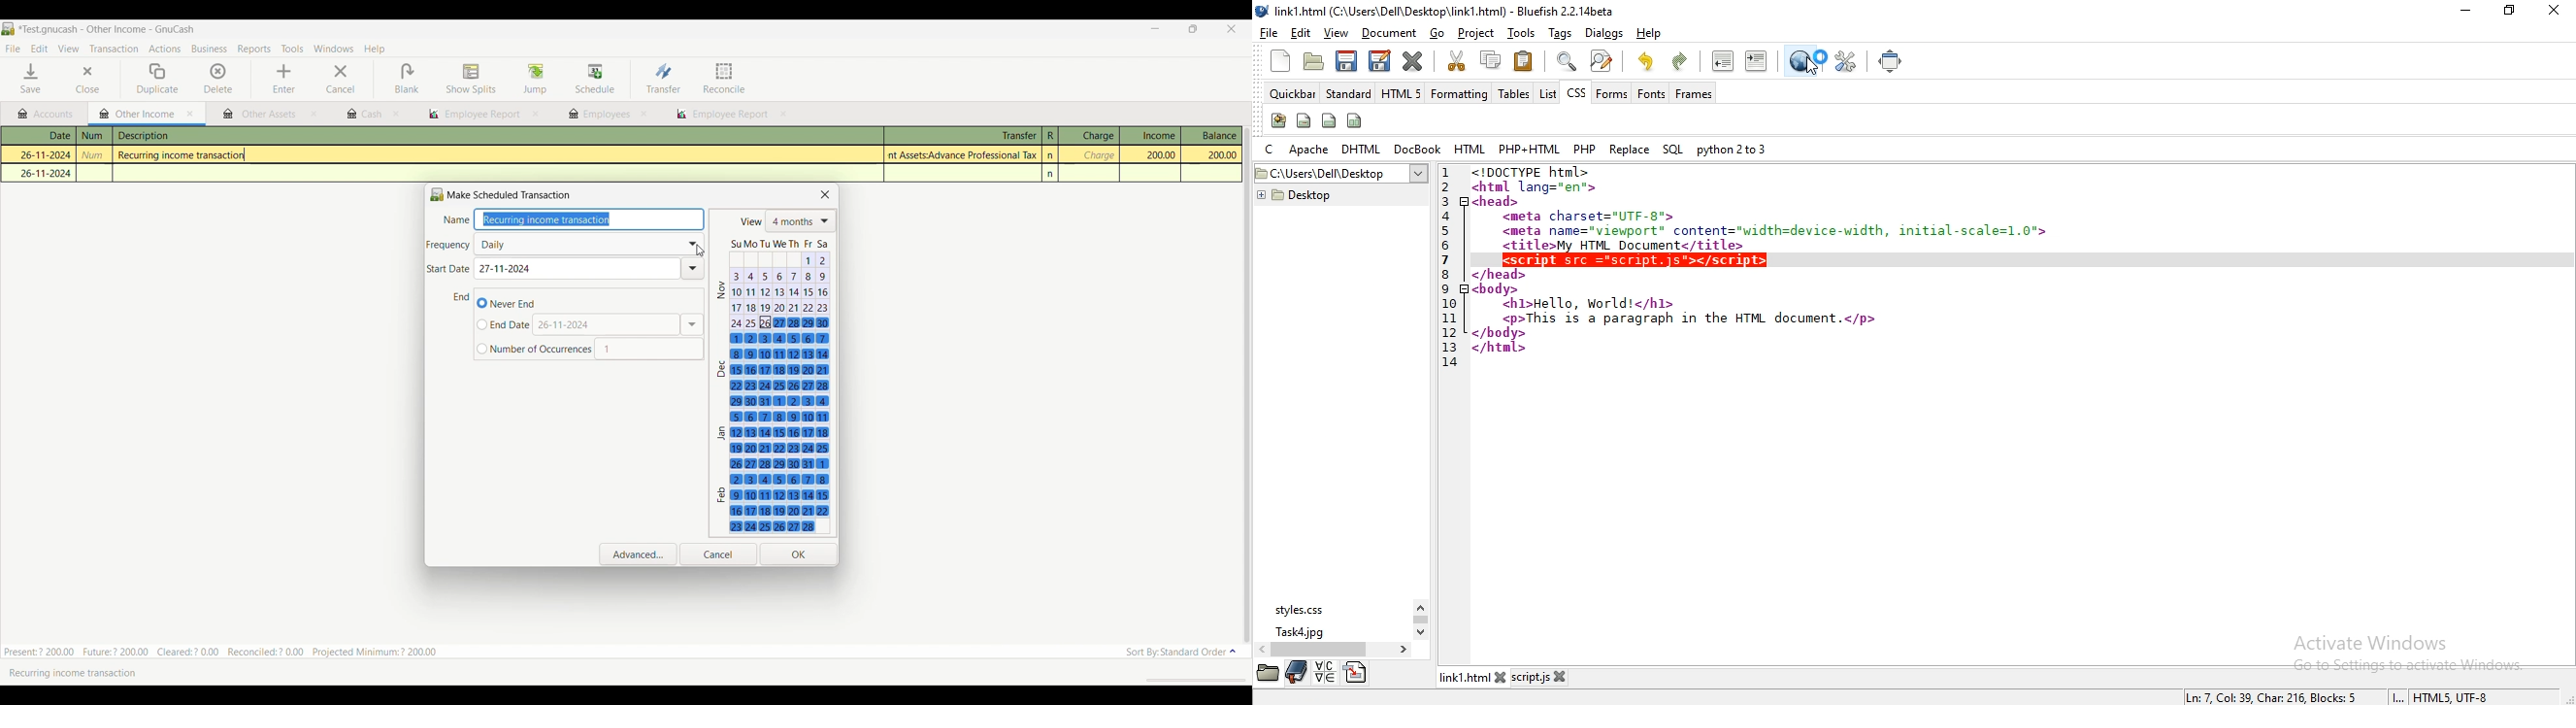  What do you see at coordinates (158, 79) in the screenshot?
I see `Duplicate` at bounding box center [158, 79].